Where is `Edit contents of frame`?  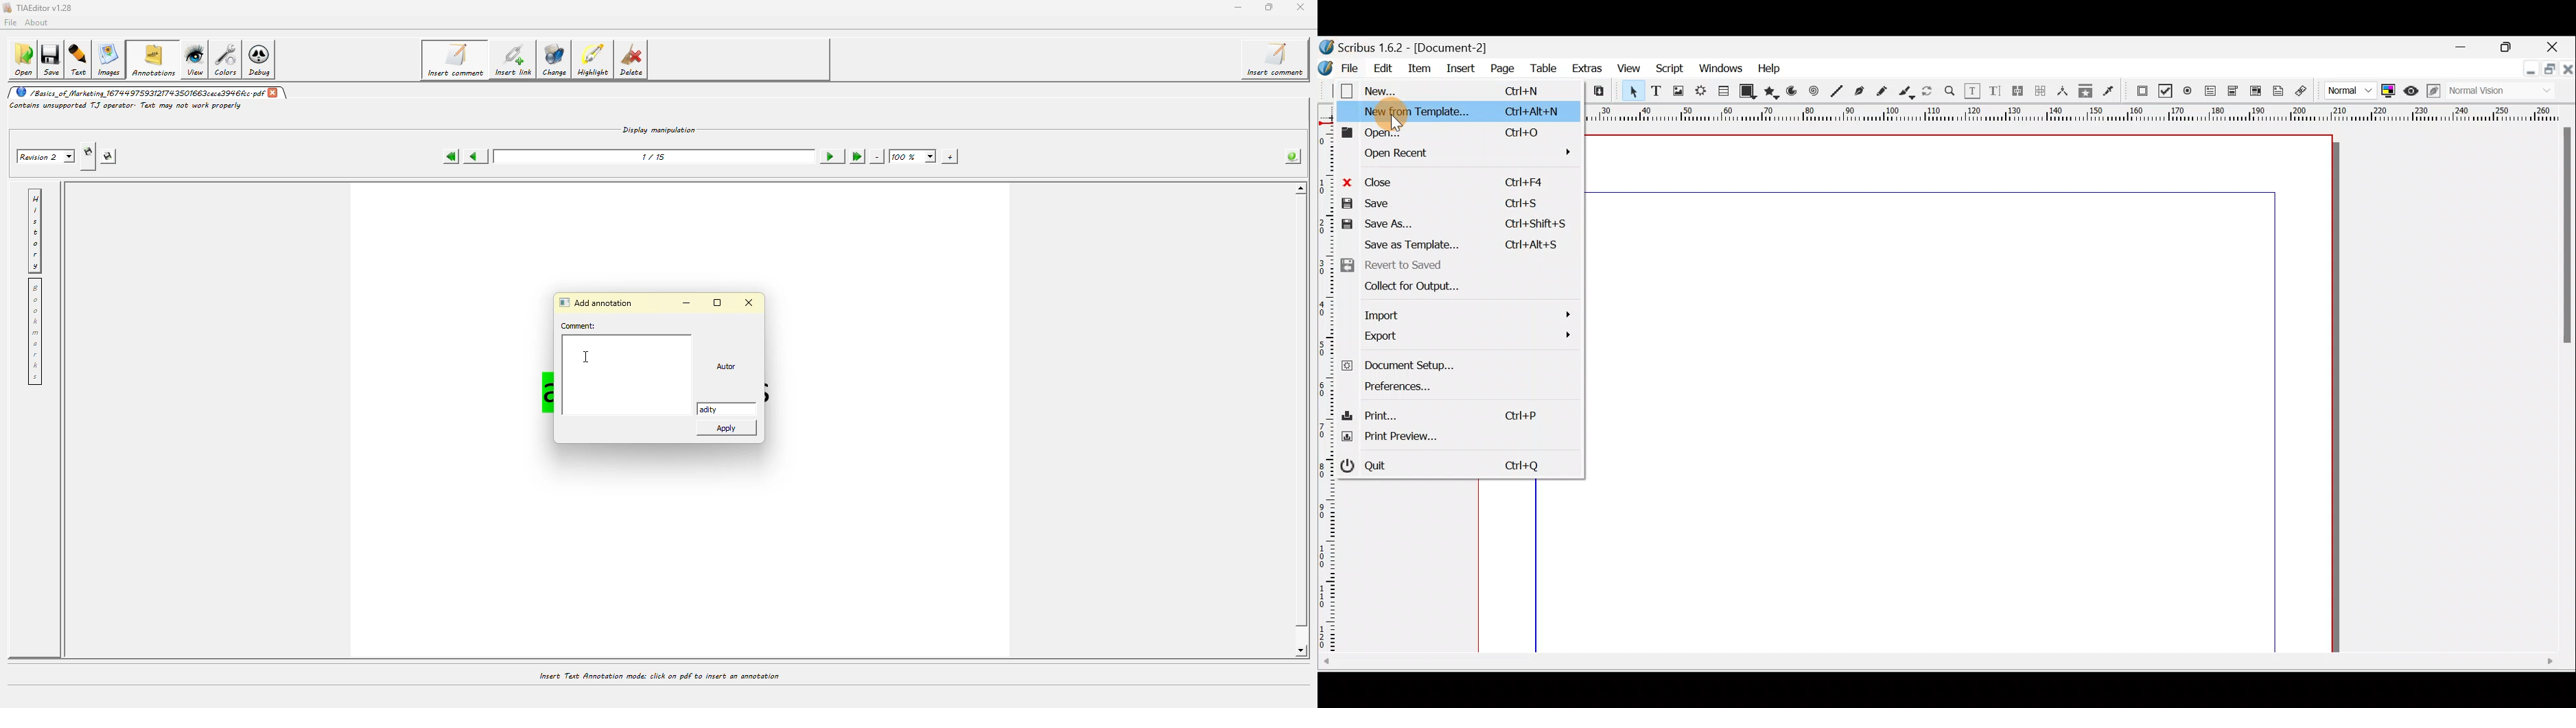 Edit contents of frame is located at coordinates (1974, 92).